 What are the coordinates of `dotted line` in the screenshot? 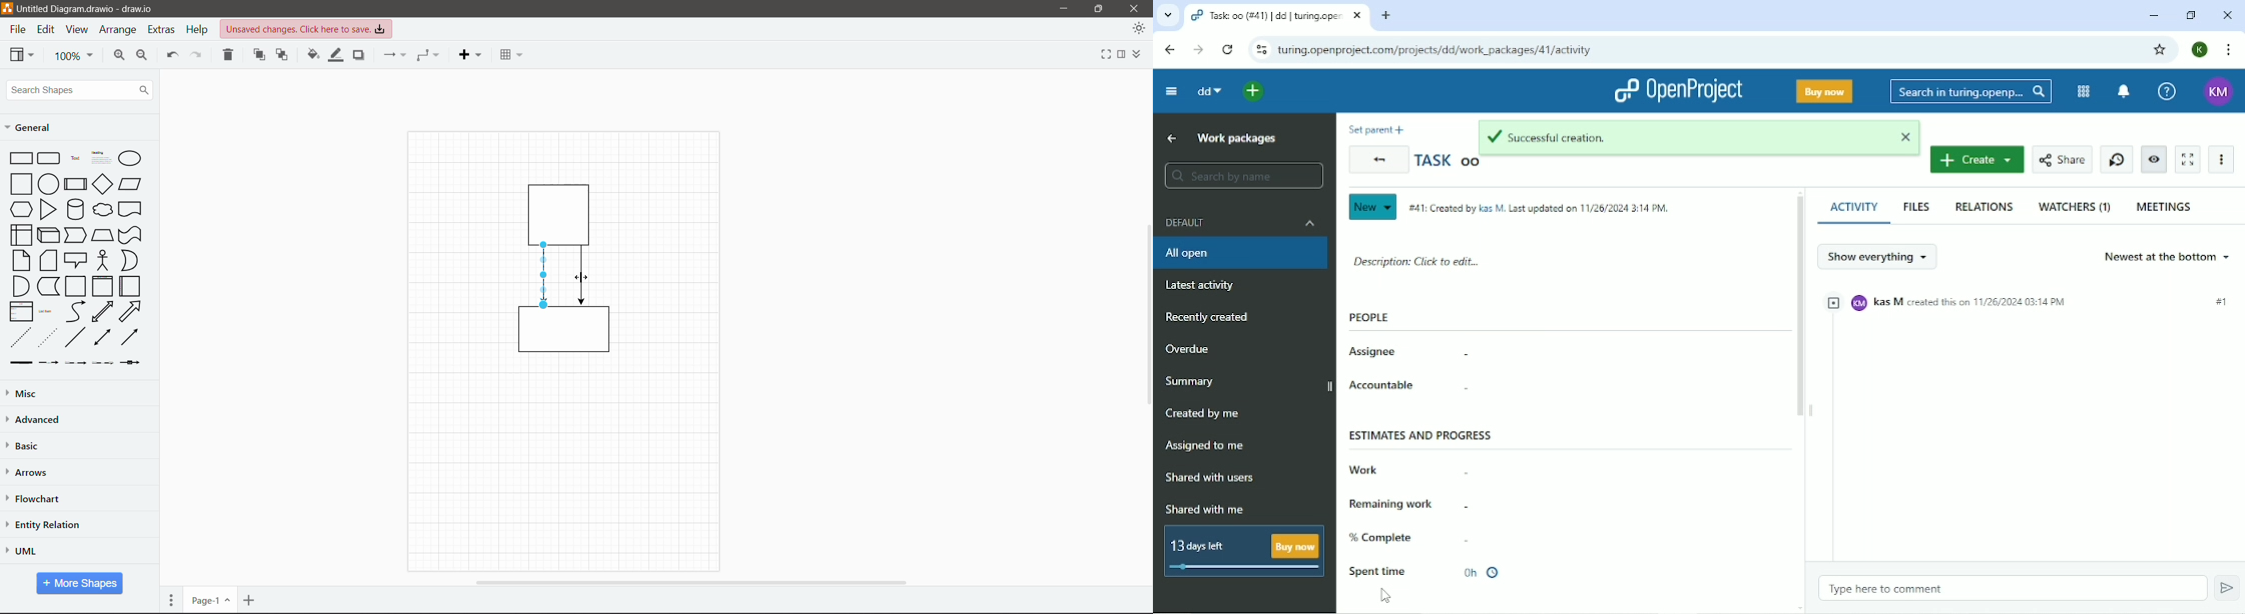 It's located at (47, 337).